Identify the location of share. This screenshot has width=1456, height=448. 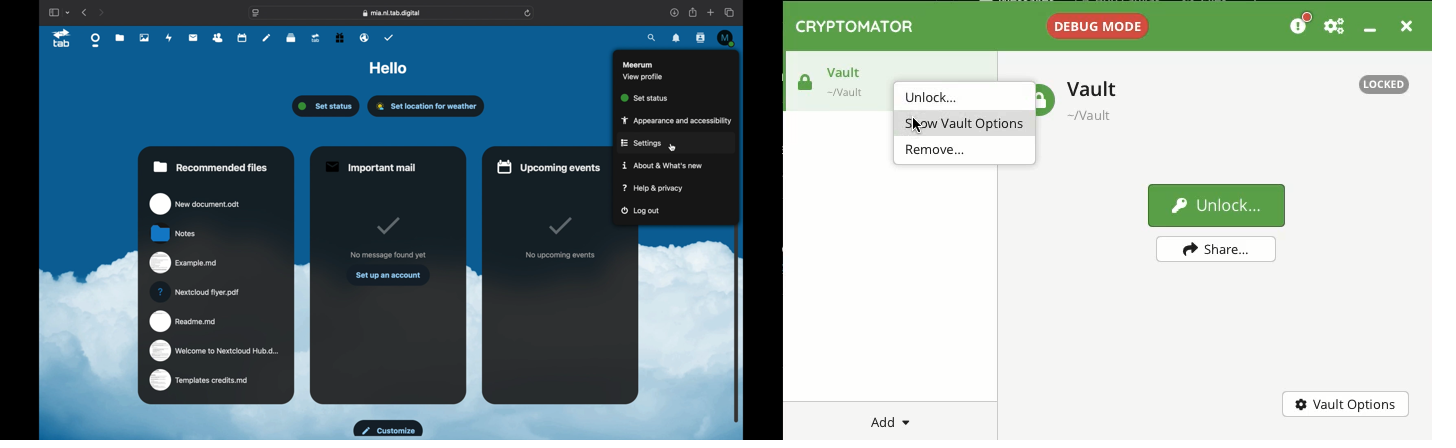
(693, 12).